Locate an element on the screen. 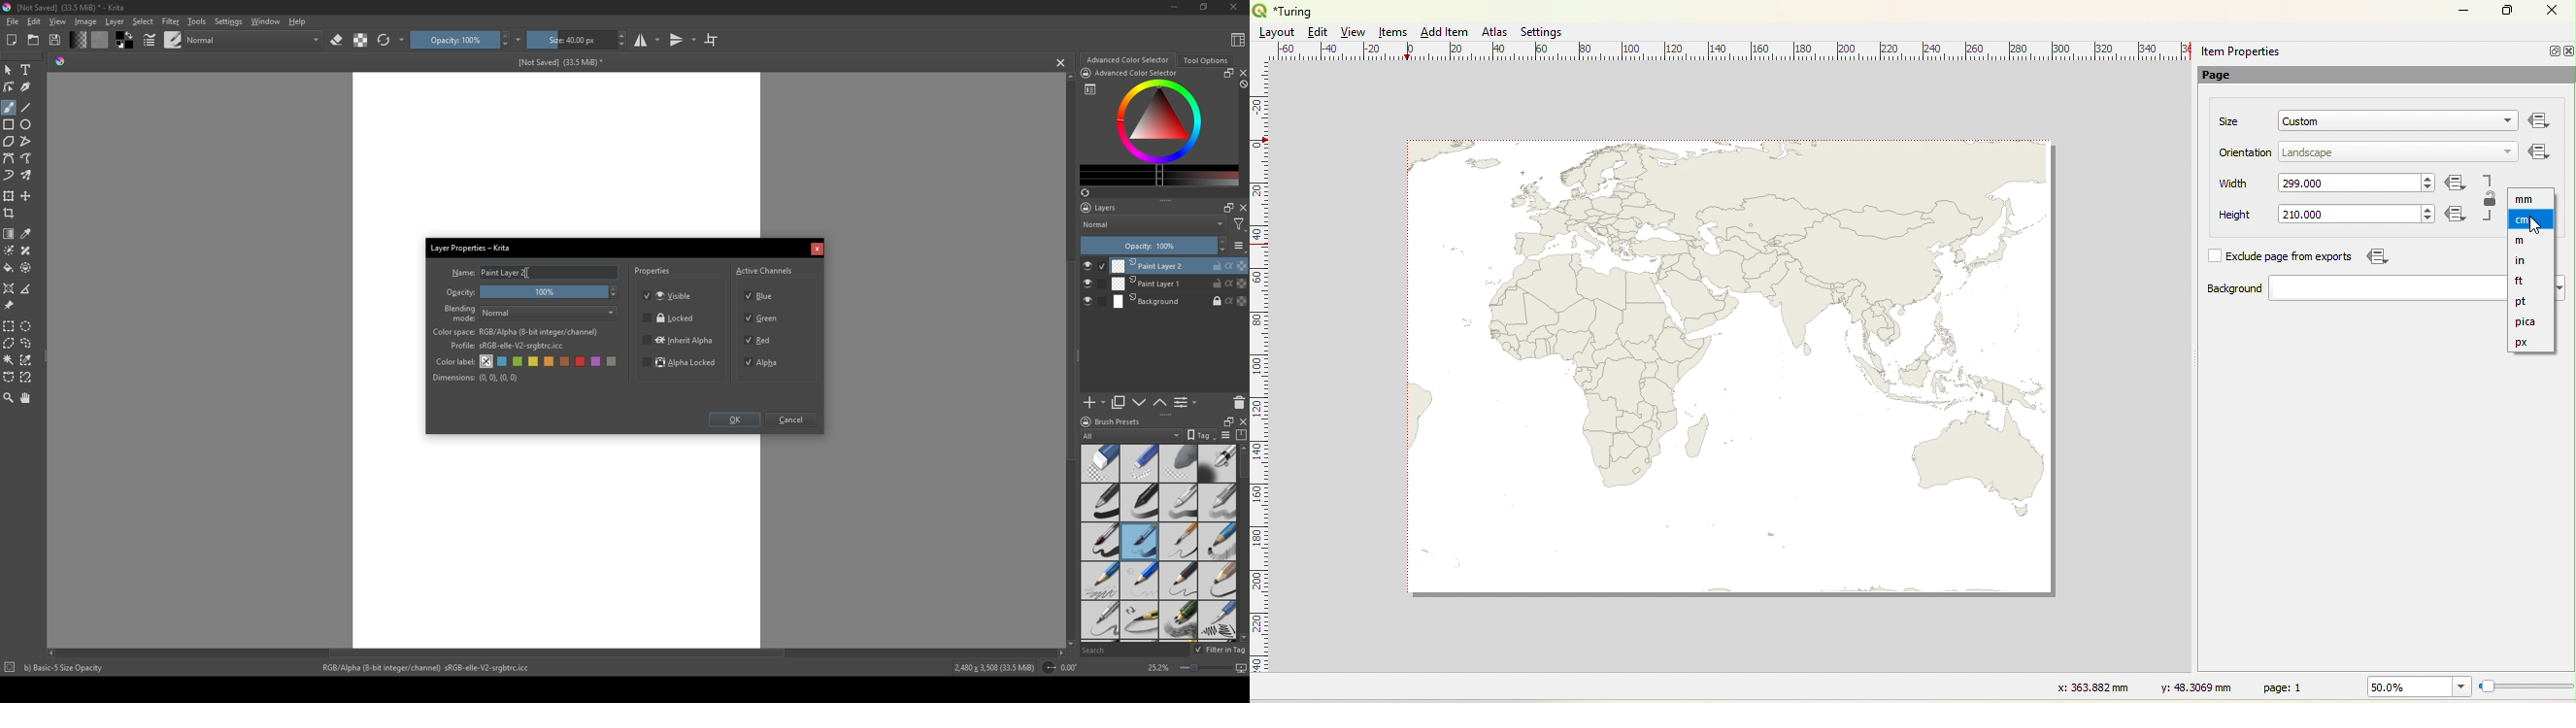  close is located at coordinates (1242, 73).